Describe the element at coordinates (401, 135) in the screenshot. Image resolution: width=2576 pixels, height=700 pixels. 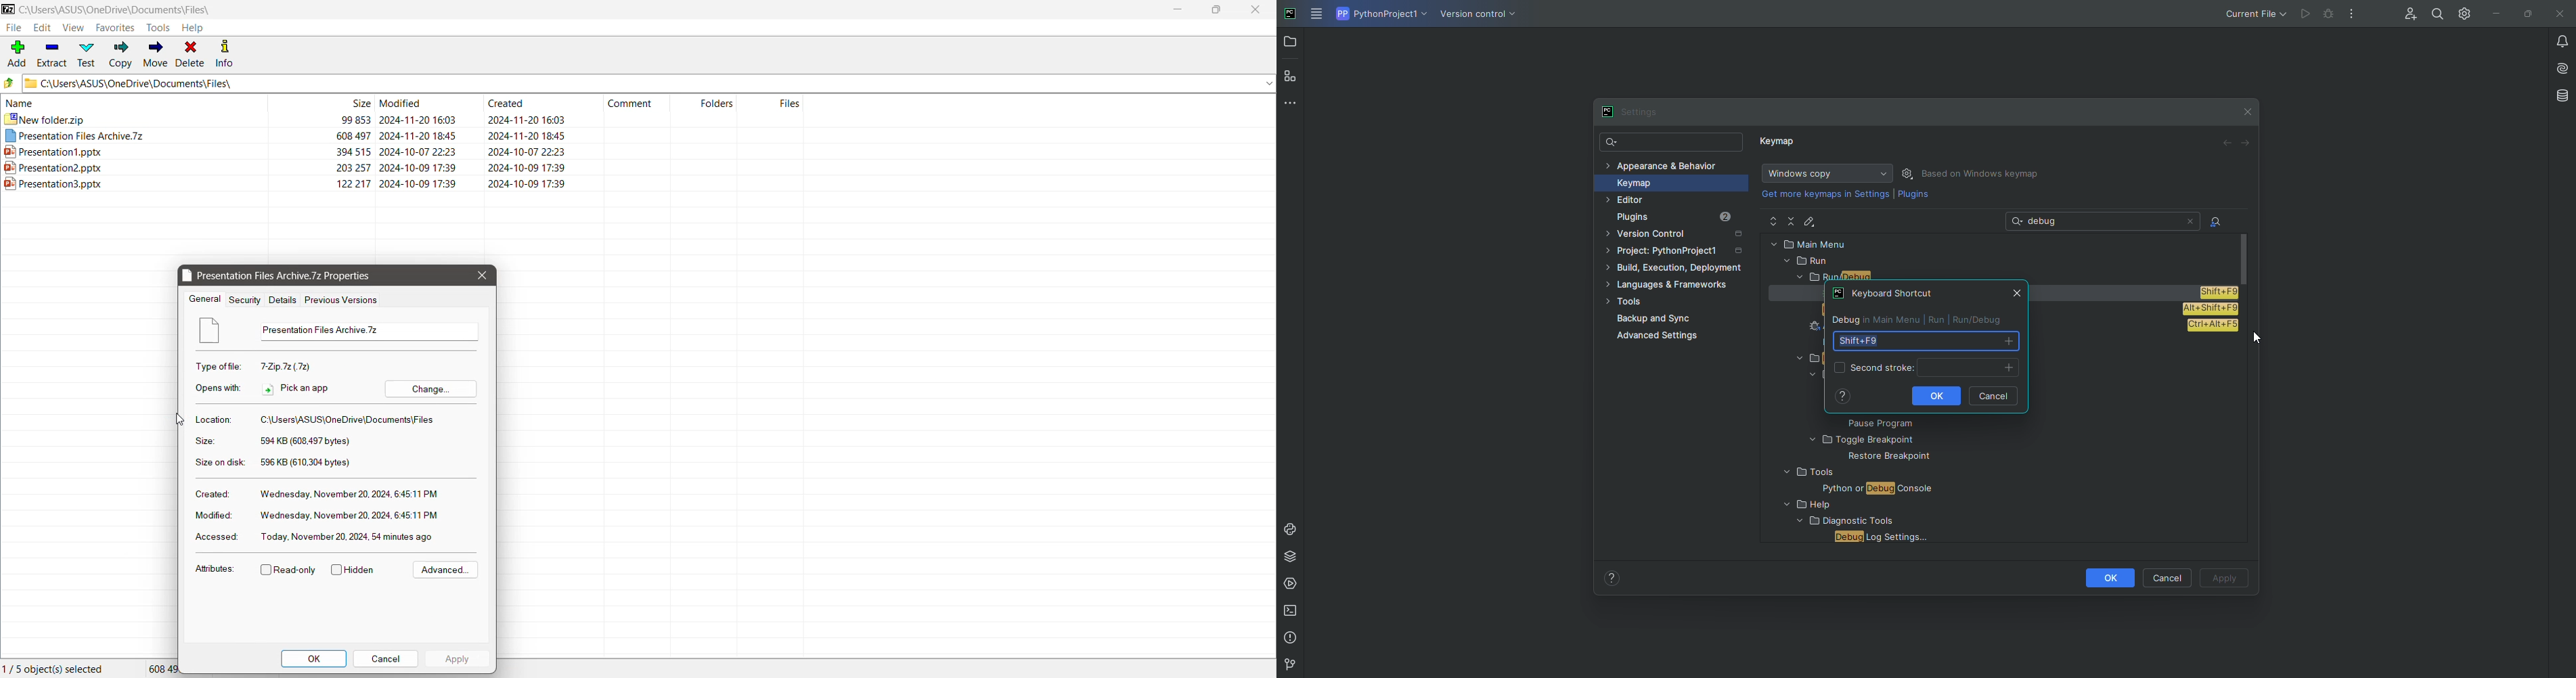
I see `archive` at that location.